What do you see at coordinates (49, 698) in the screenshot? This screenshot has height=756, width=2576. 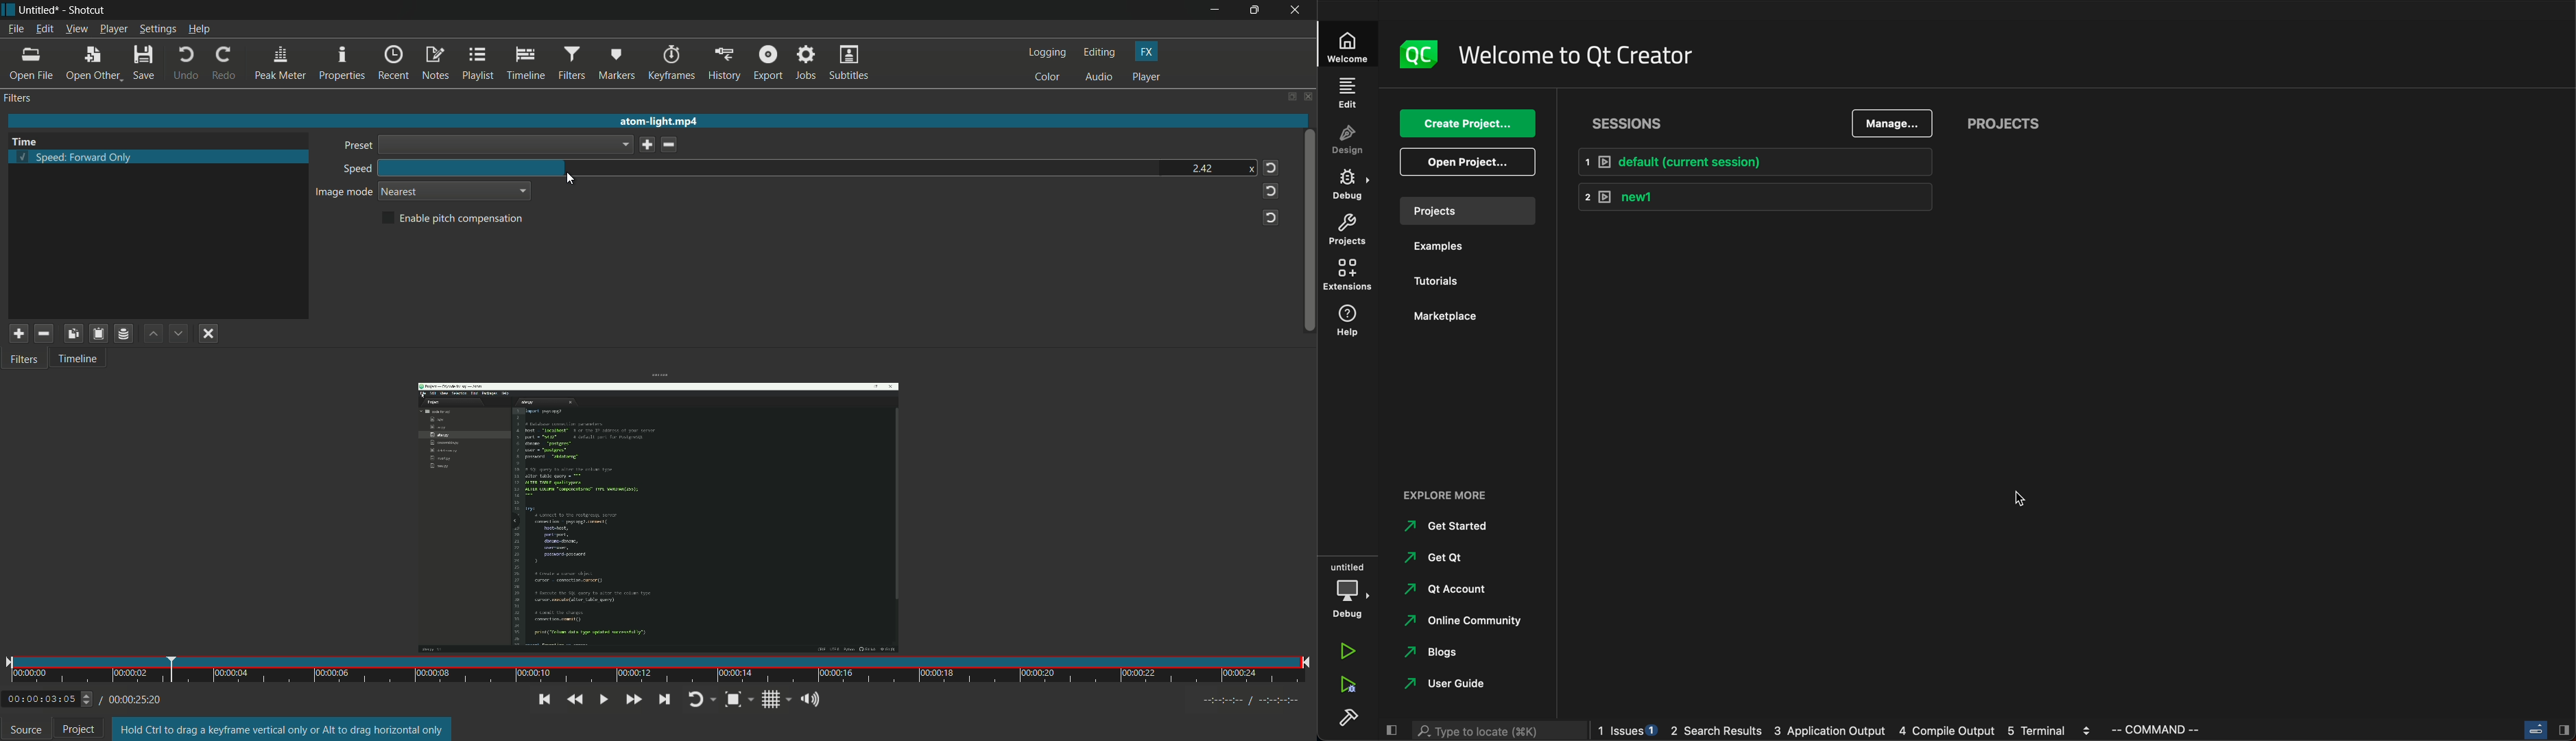 I see `00:00:03:05` at bounding box center [49, 698].